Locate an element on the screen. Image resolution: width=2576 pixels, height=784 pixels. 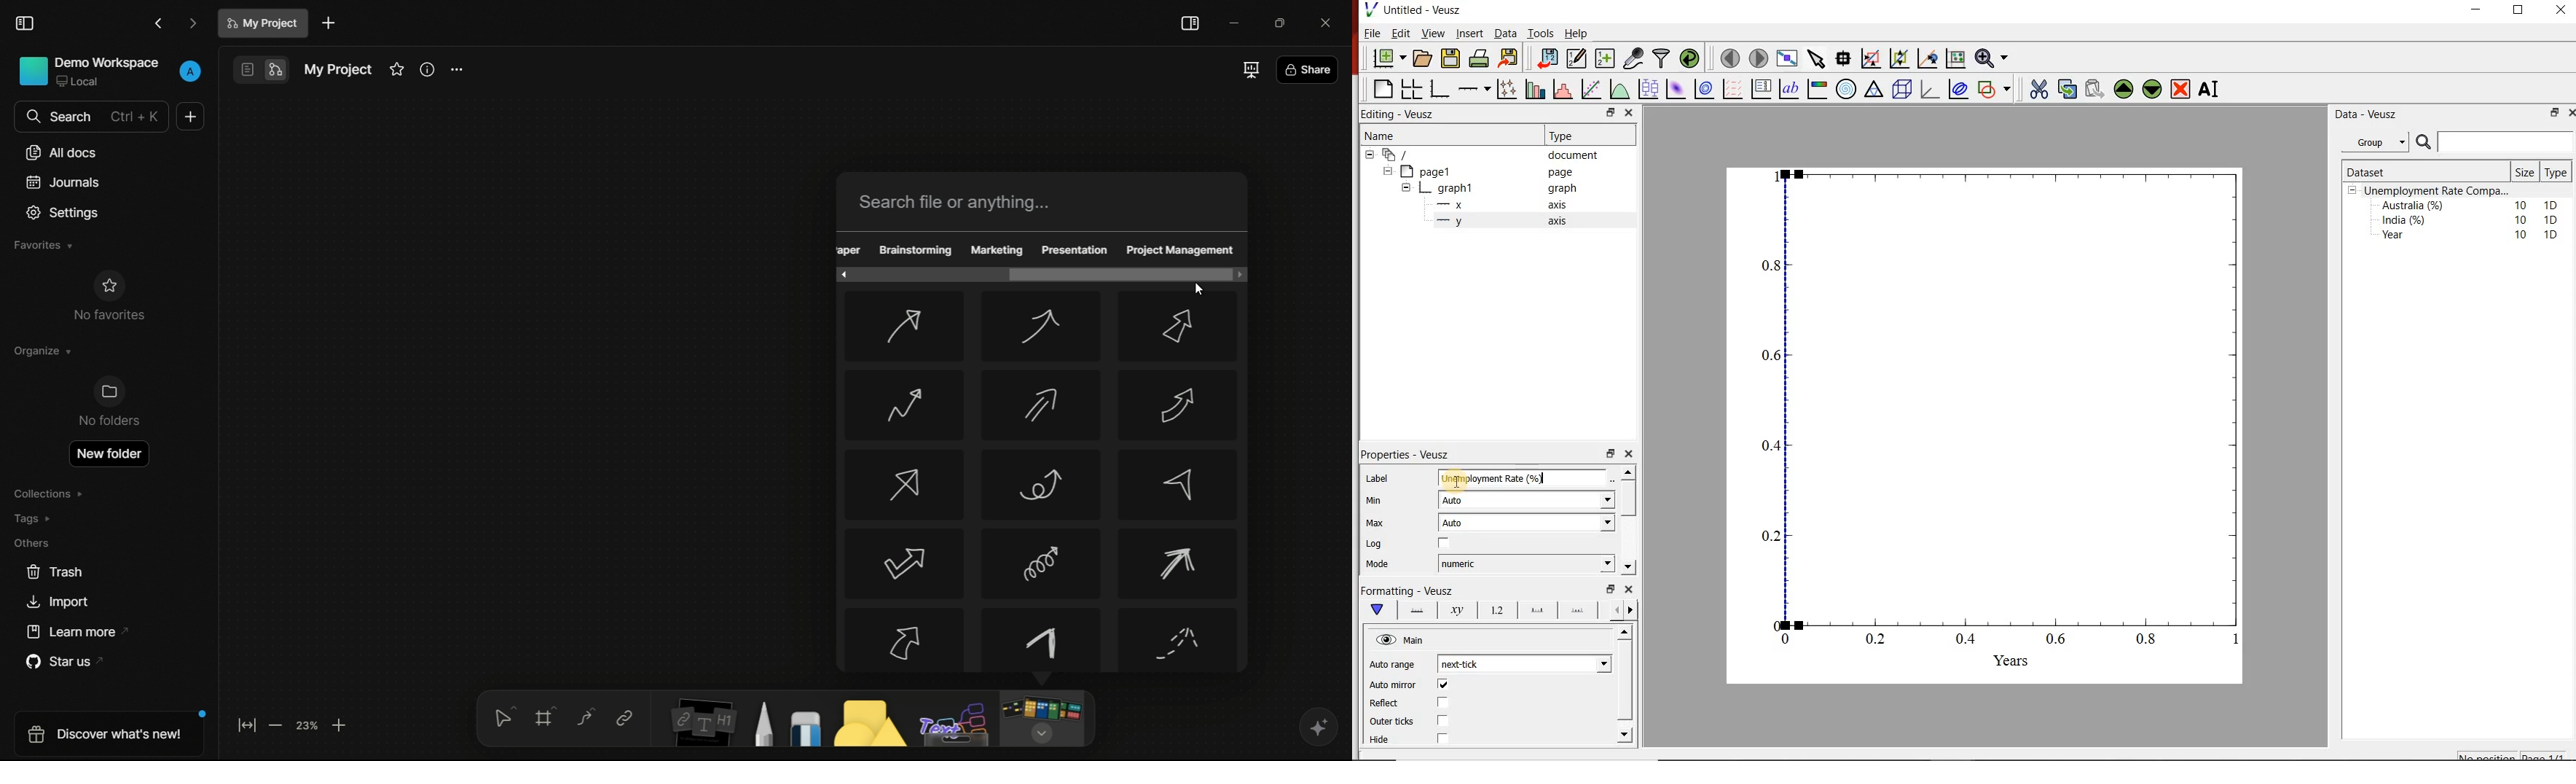
close is located at coordinates (1630, 589).